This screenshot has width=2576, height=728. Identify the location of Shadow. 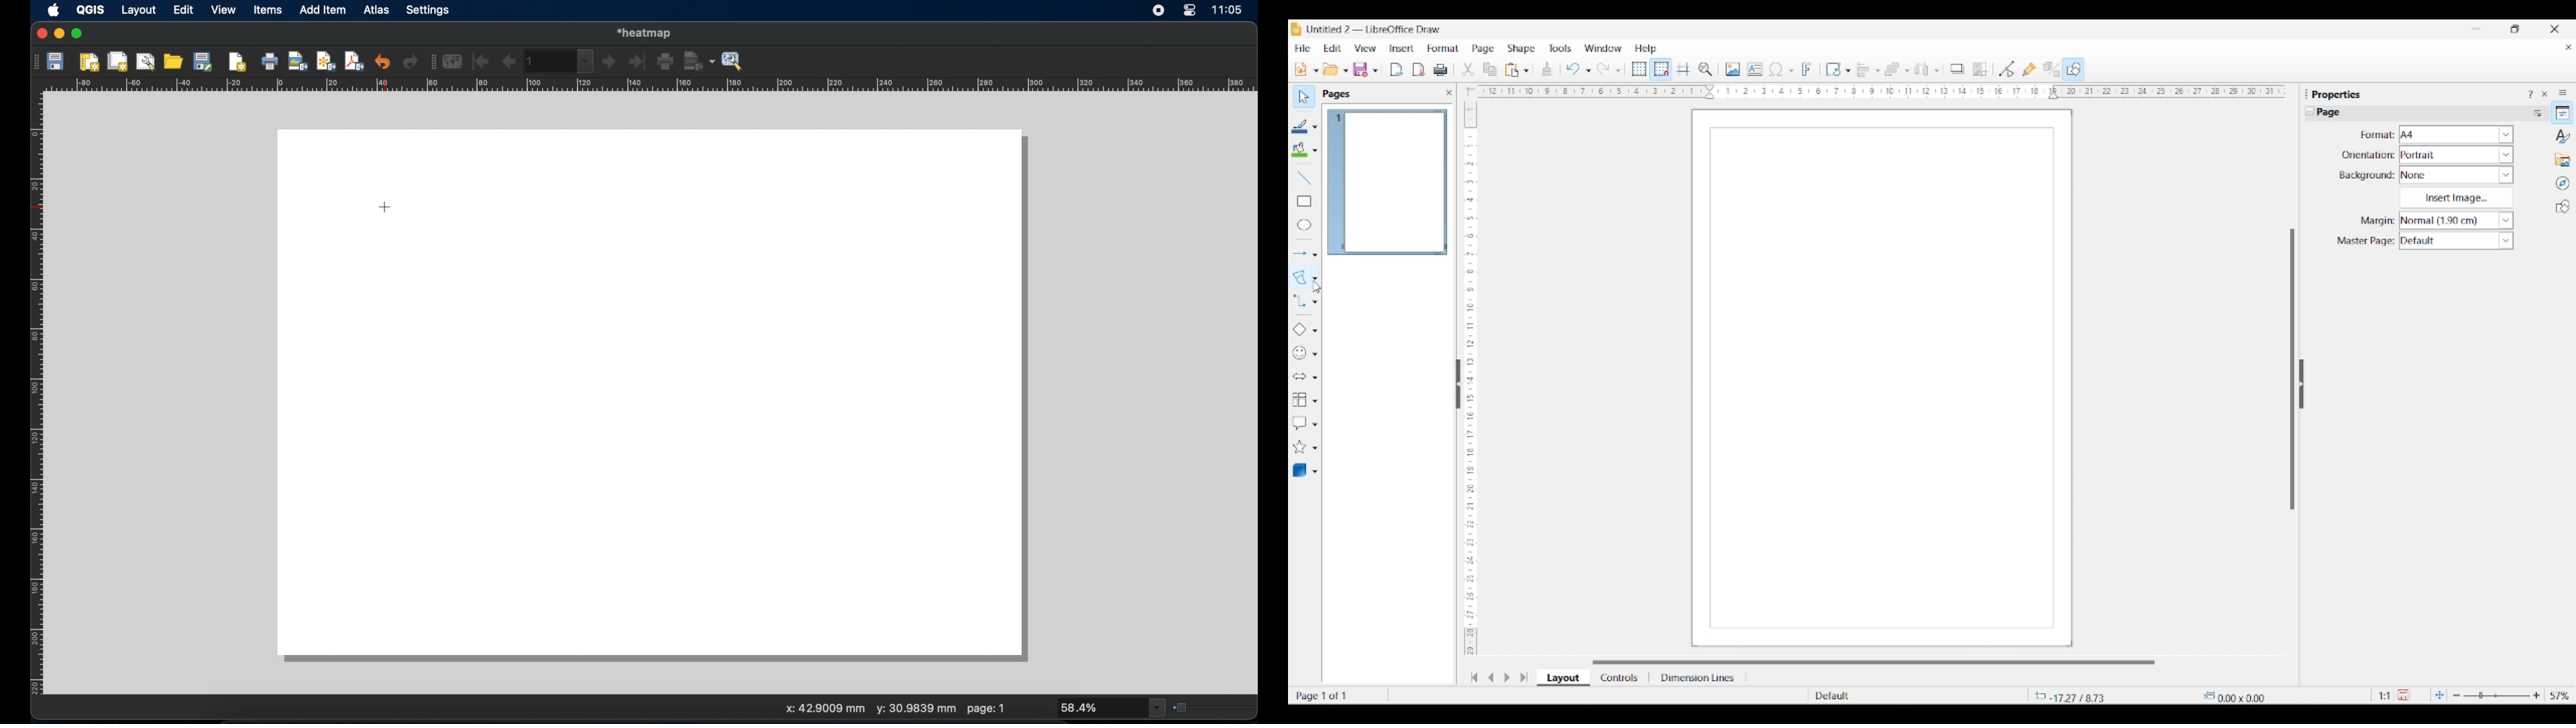
(1957, 68).